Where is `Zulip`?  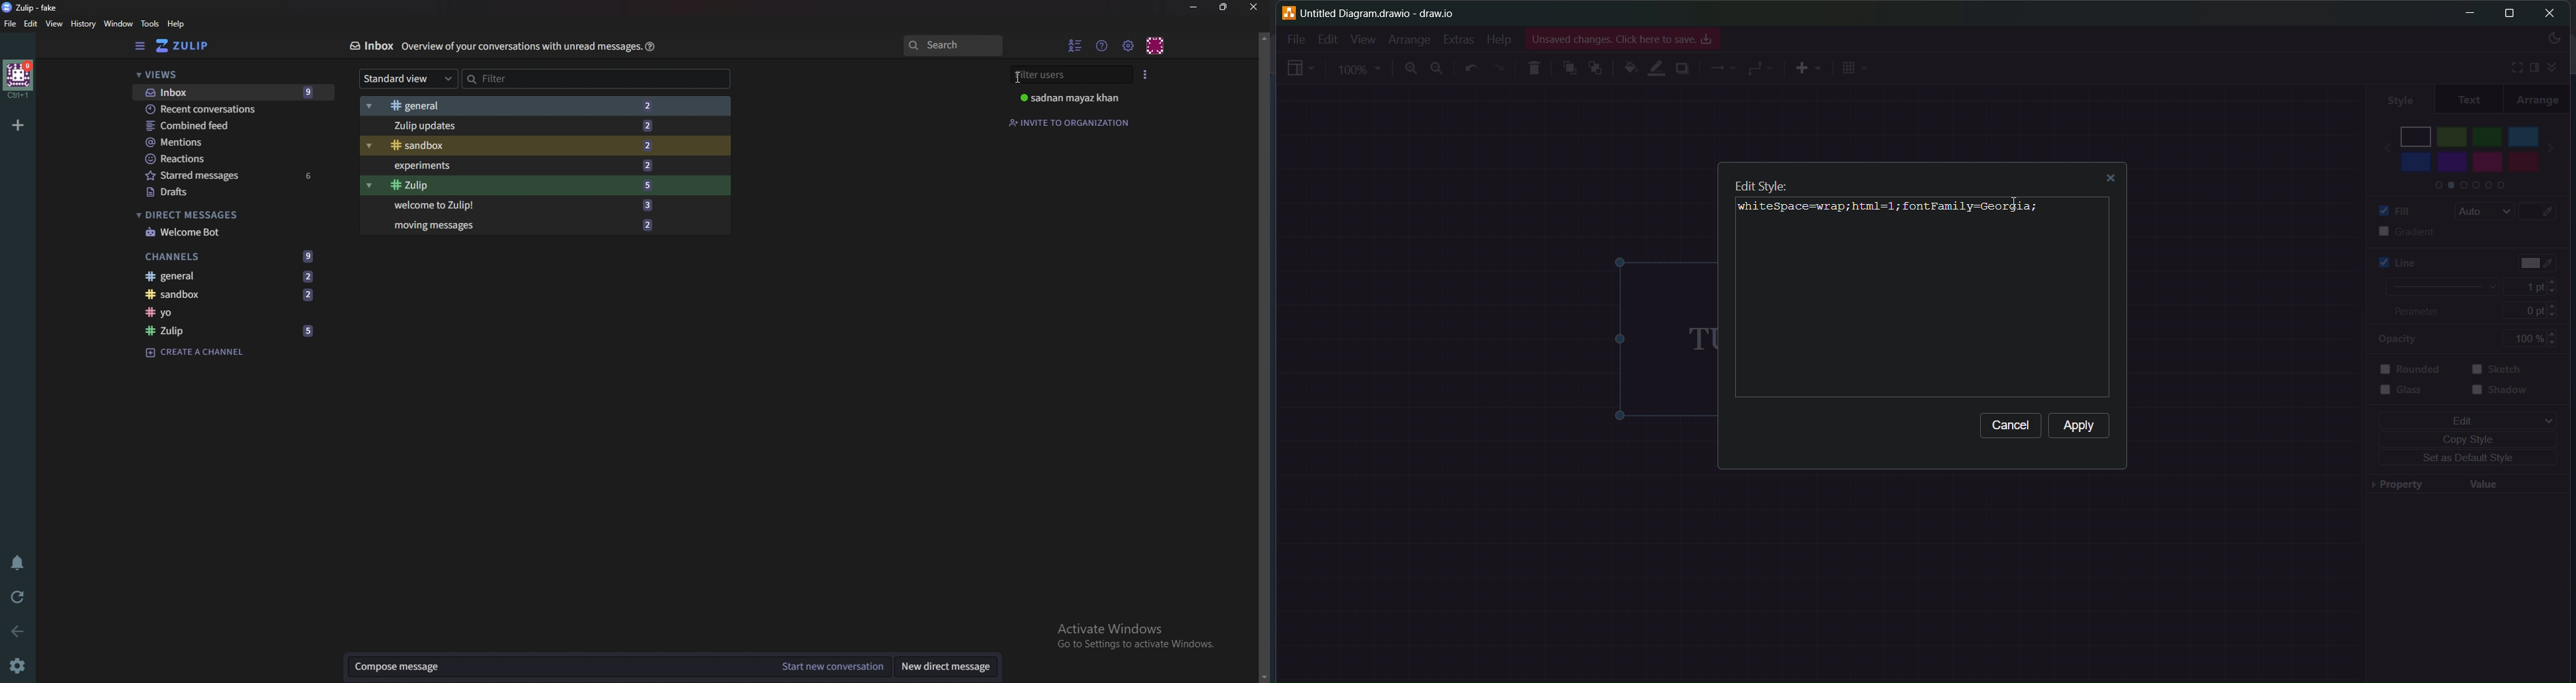
Zulip is located at coordinates (232, 330).